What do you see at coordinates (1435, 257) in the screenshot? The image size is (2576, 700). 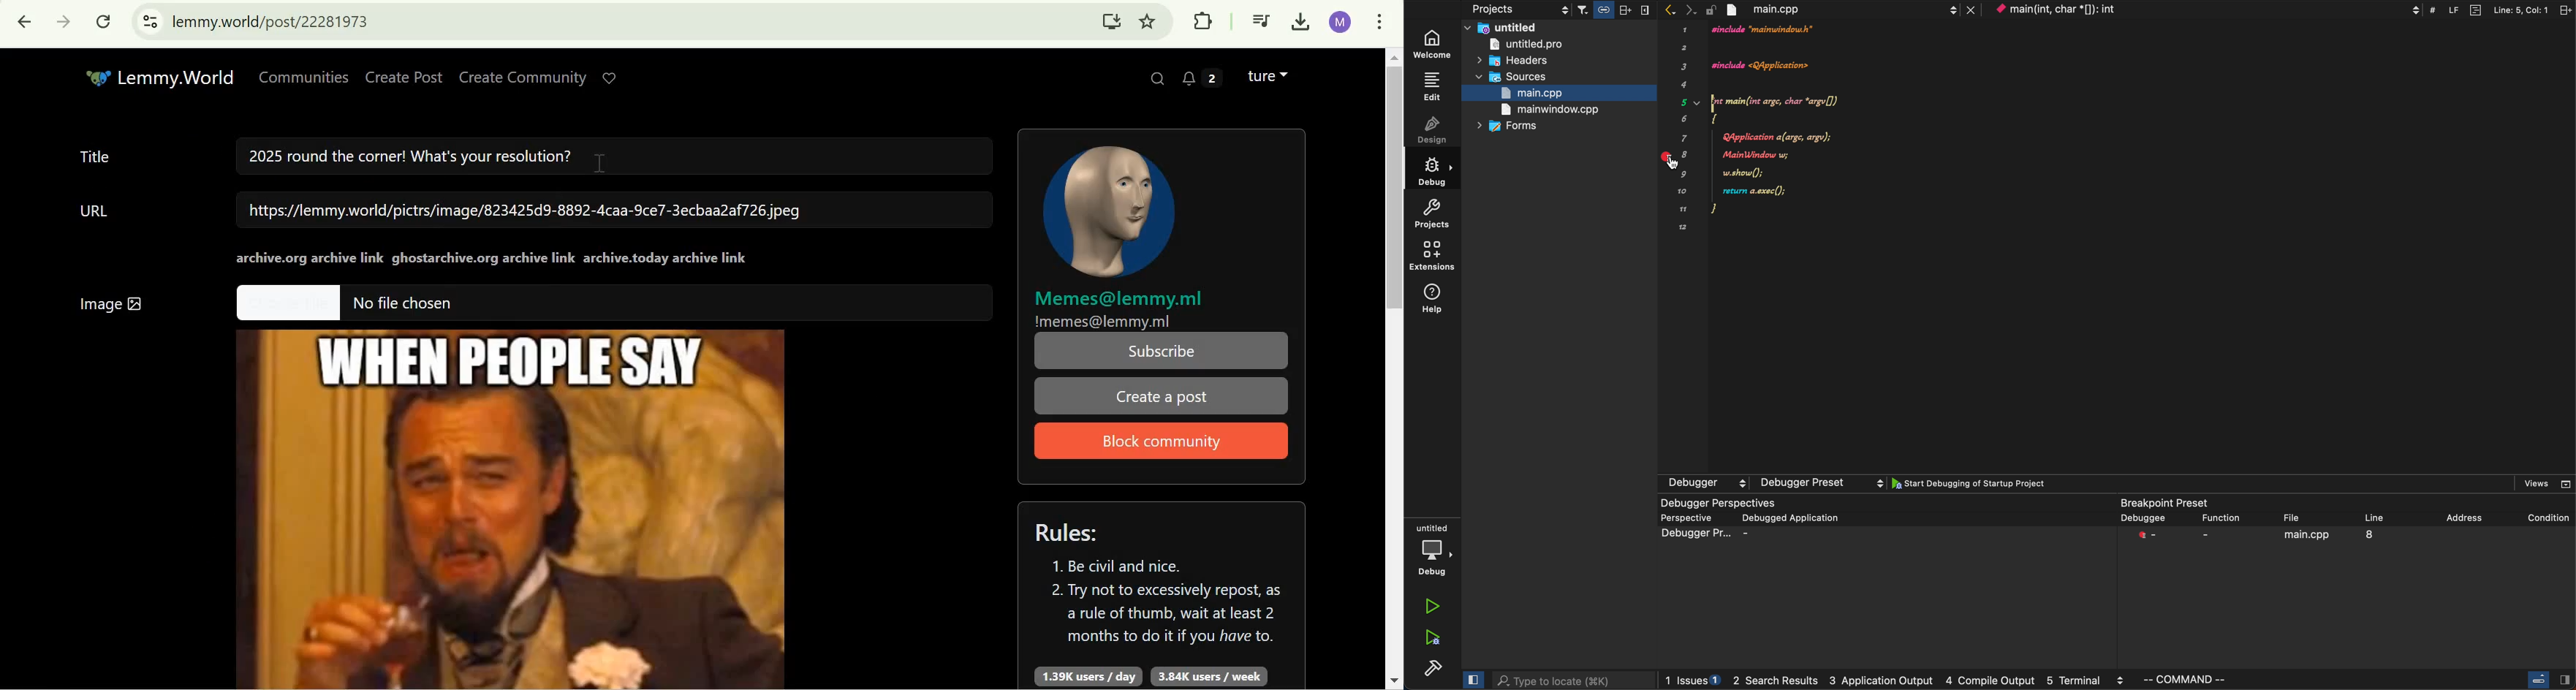 I see `extensions` at bounding box center [1435, 257].